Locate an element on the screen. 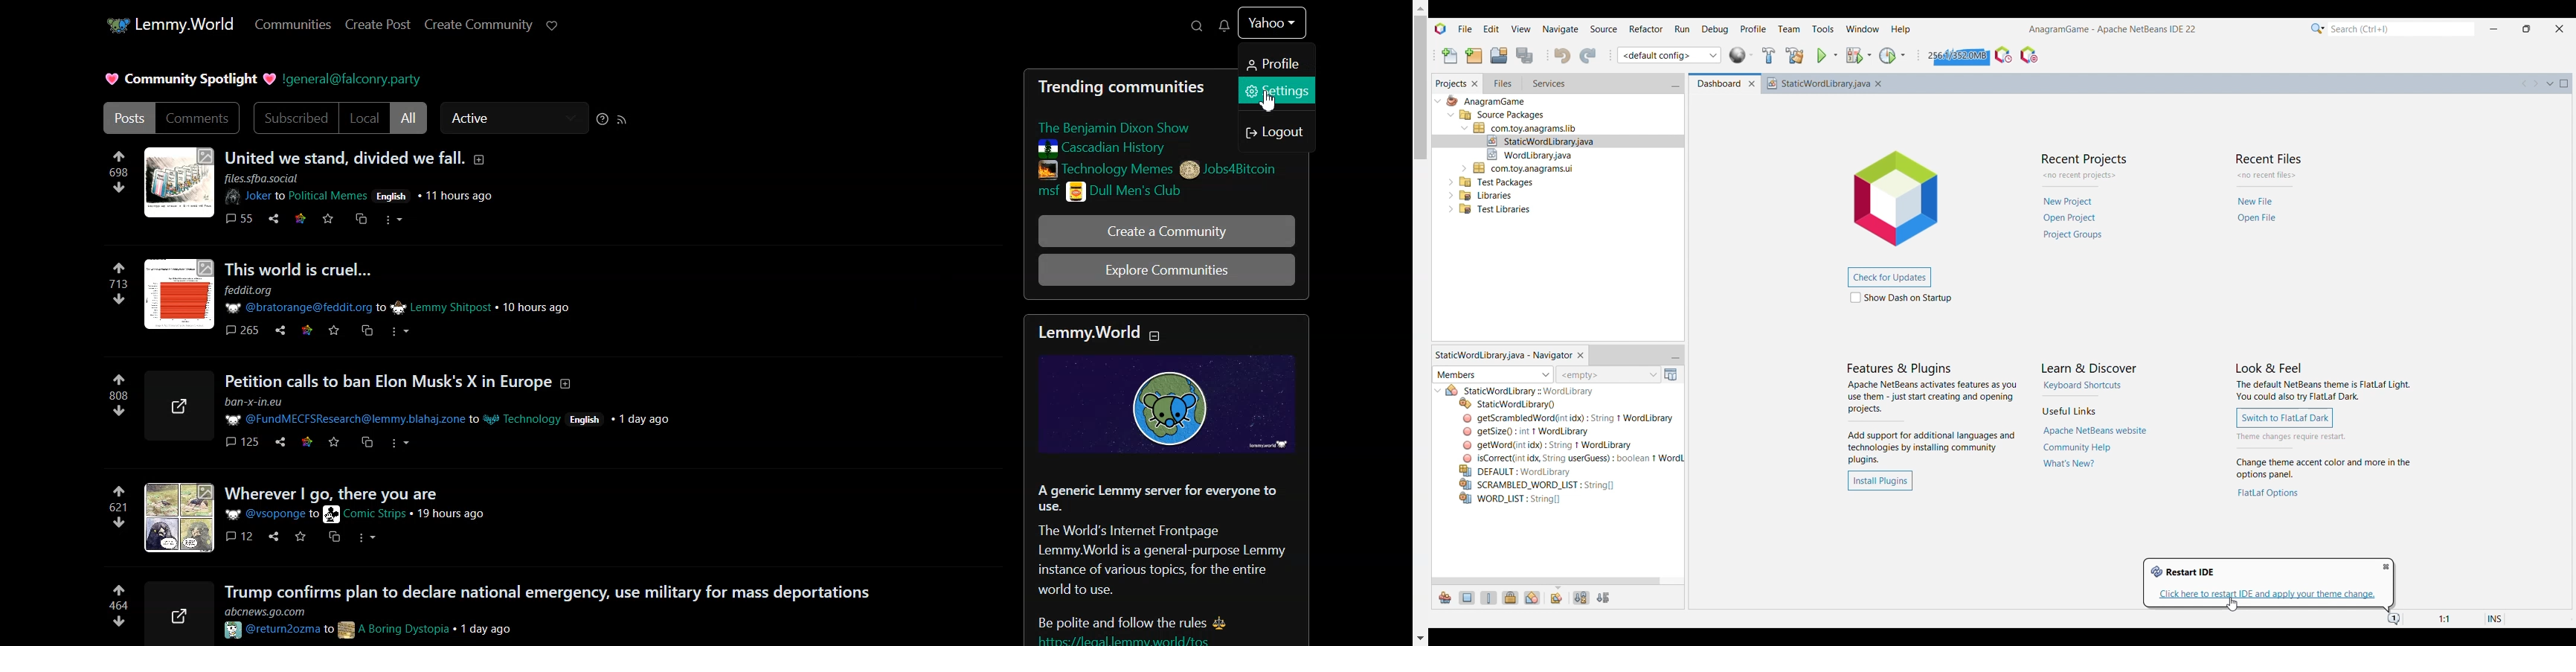  web is located at coordinates (307, 450).